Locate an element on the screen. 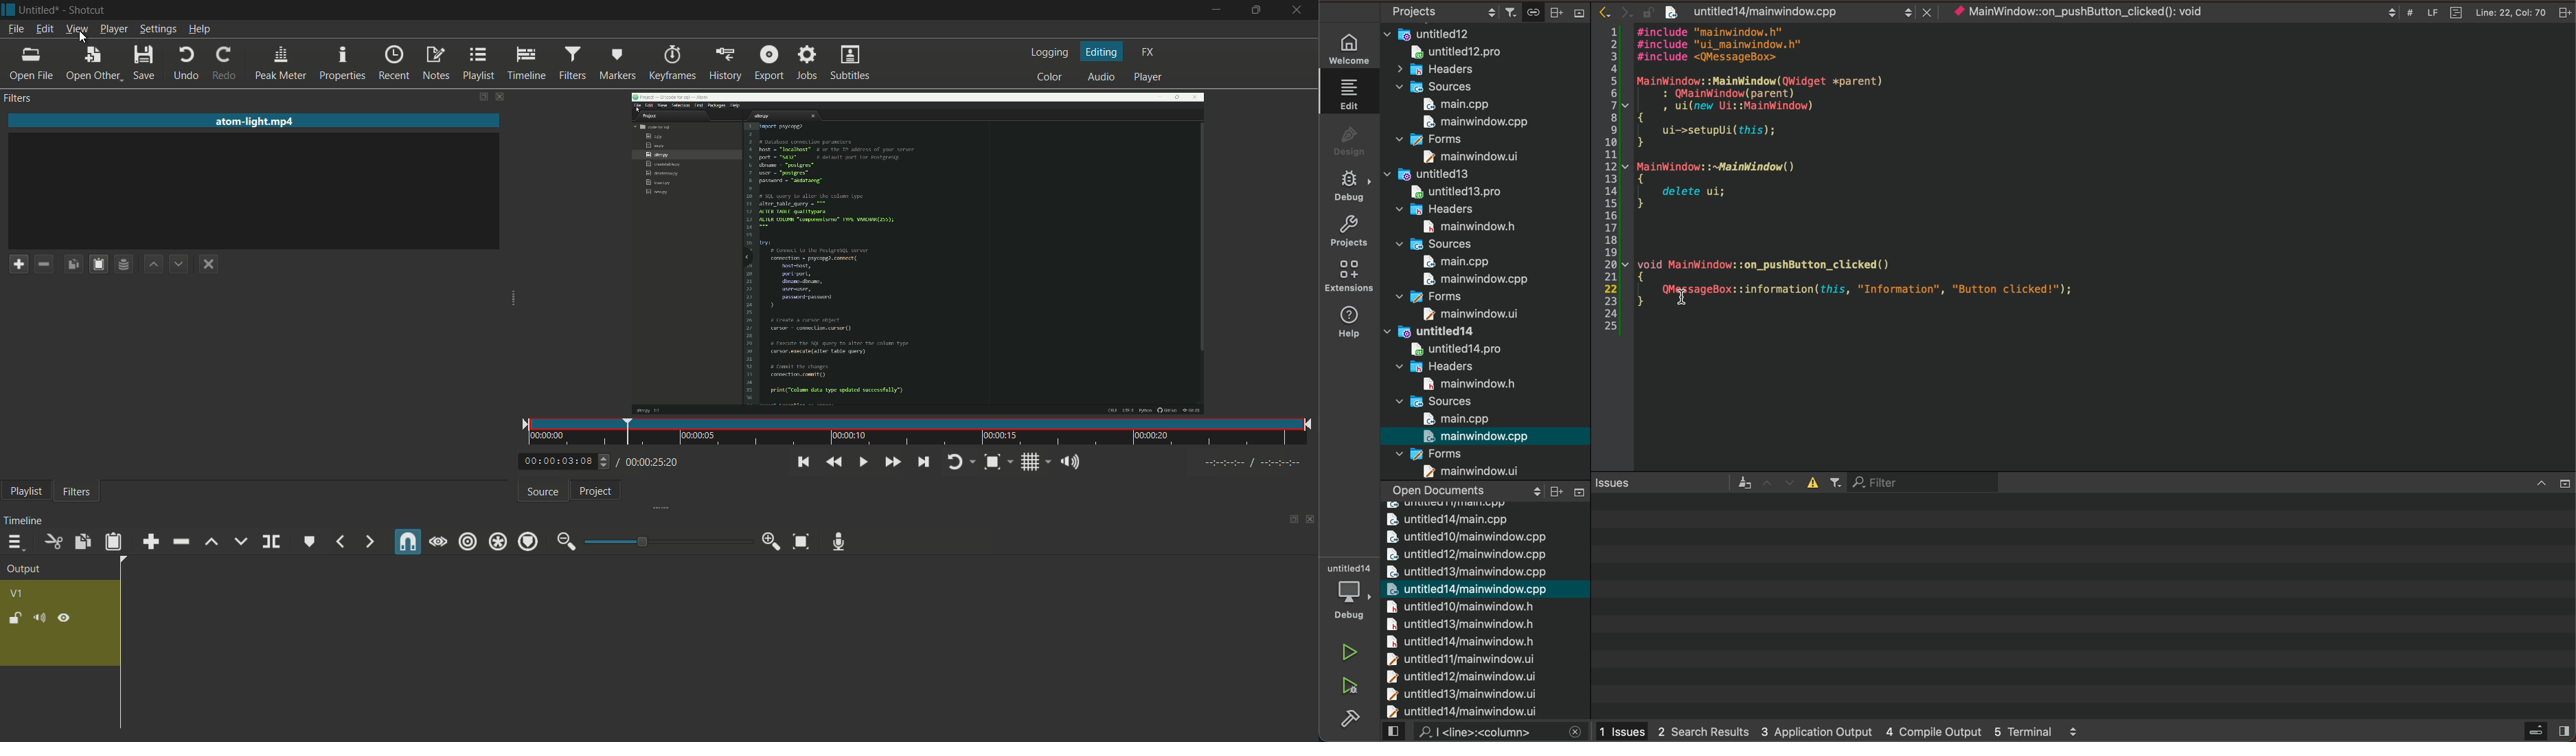 This screenshot has height=756, width=2576. main.cpp is located at coordinates (1448, 262).